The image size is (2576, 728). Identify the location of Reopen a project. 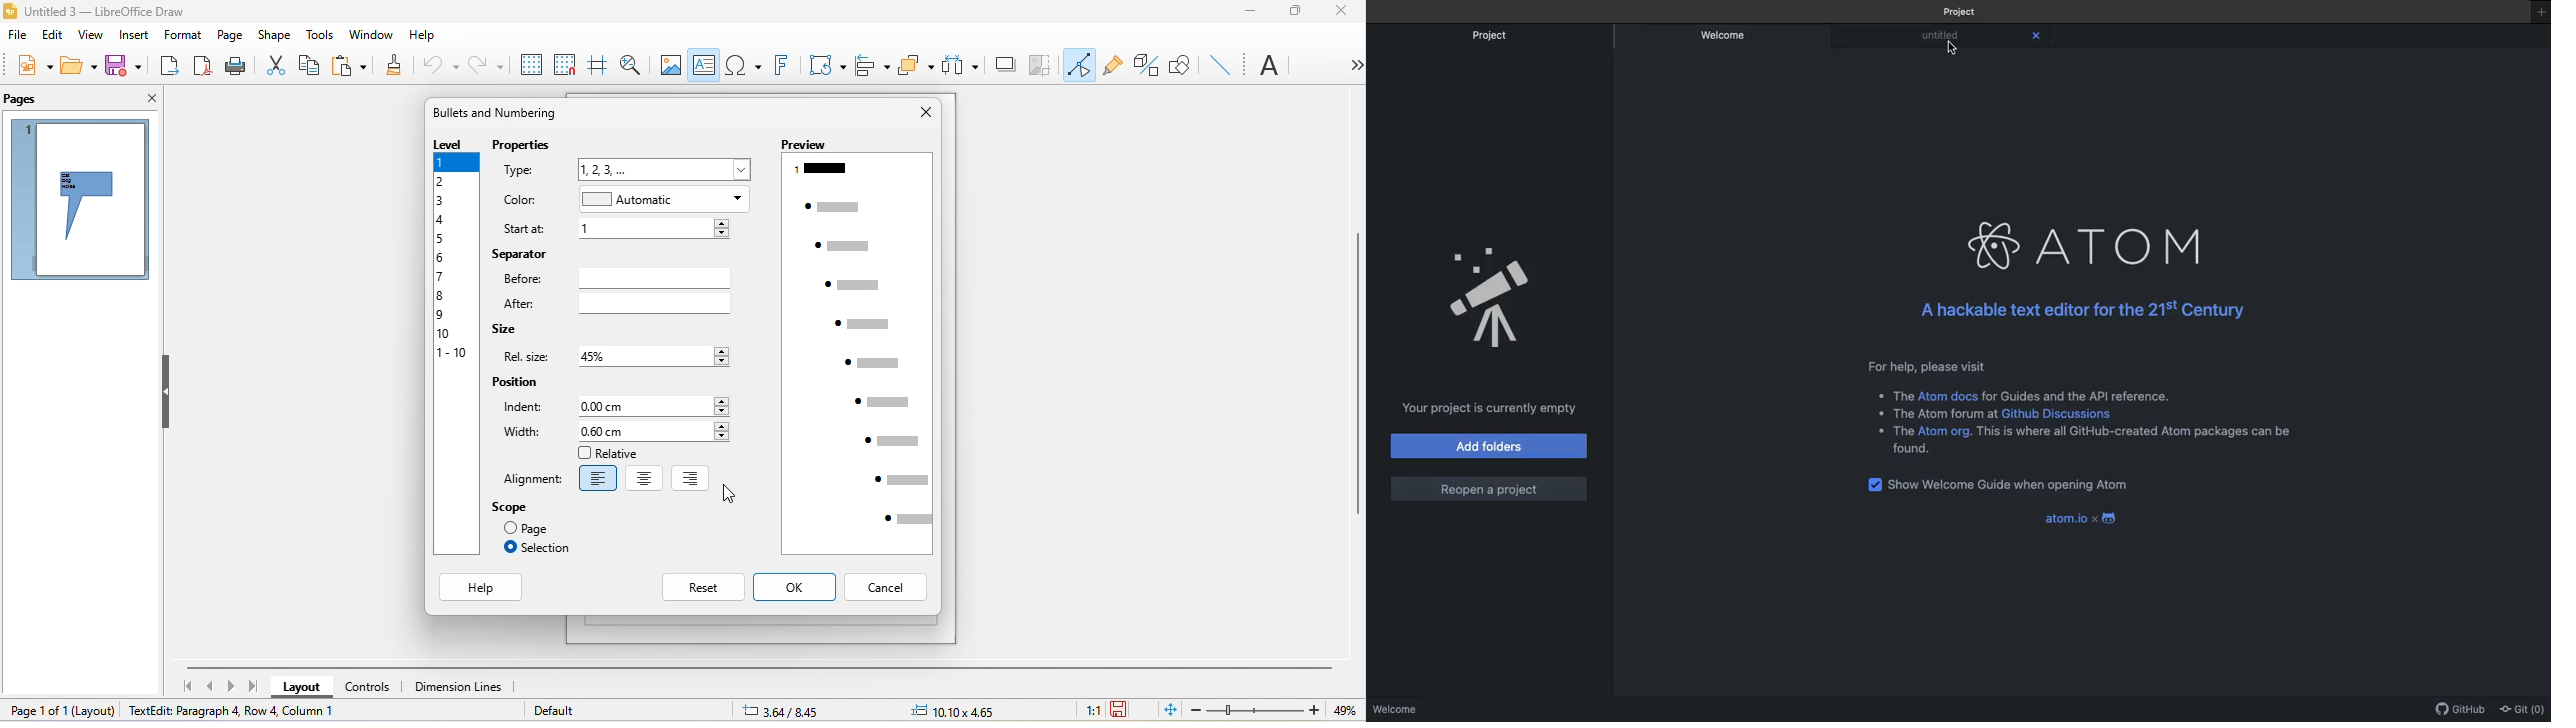
(1490, 490).